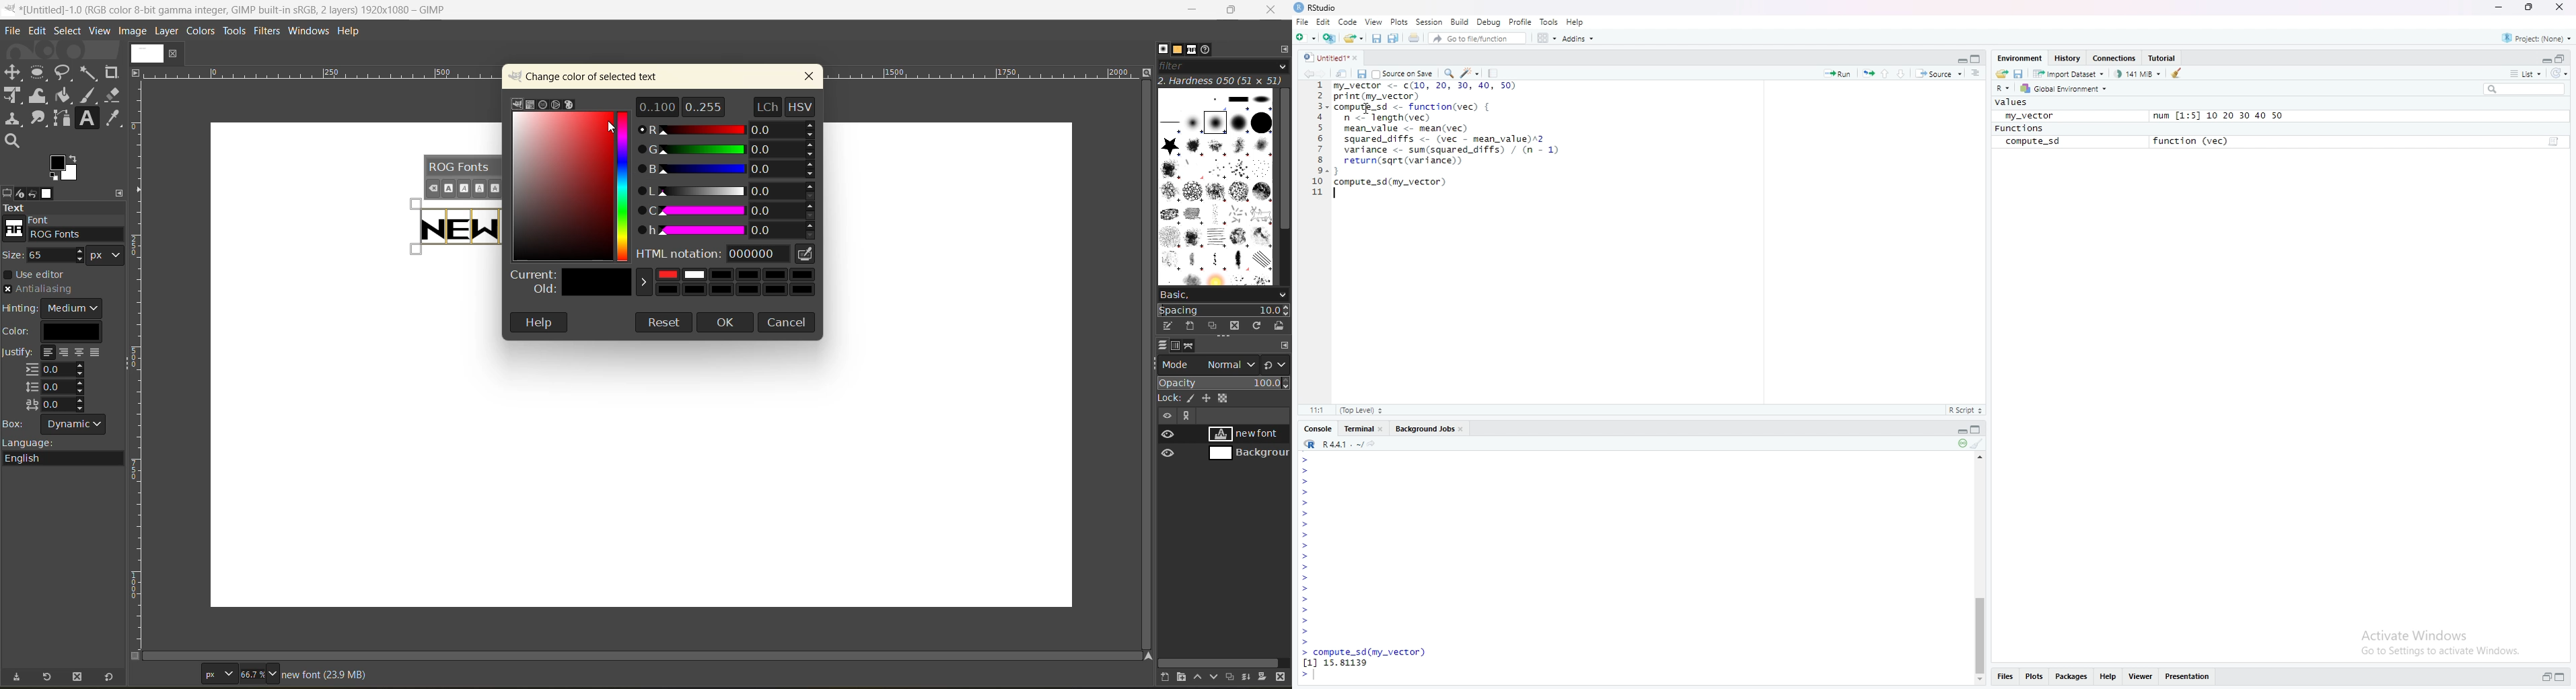 This screenshot has width=2576, height=700. What do you see at coordinates (1982, 456) in the screenshot?
I see `Up` at bounding box center [1982, 456].